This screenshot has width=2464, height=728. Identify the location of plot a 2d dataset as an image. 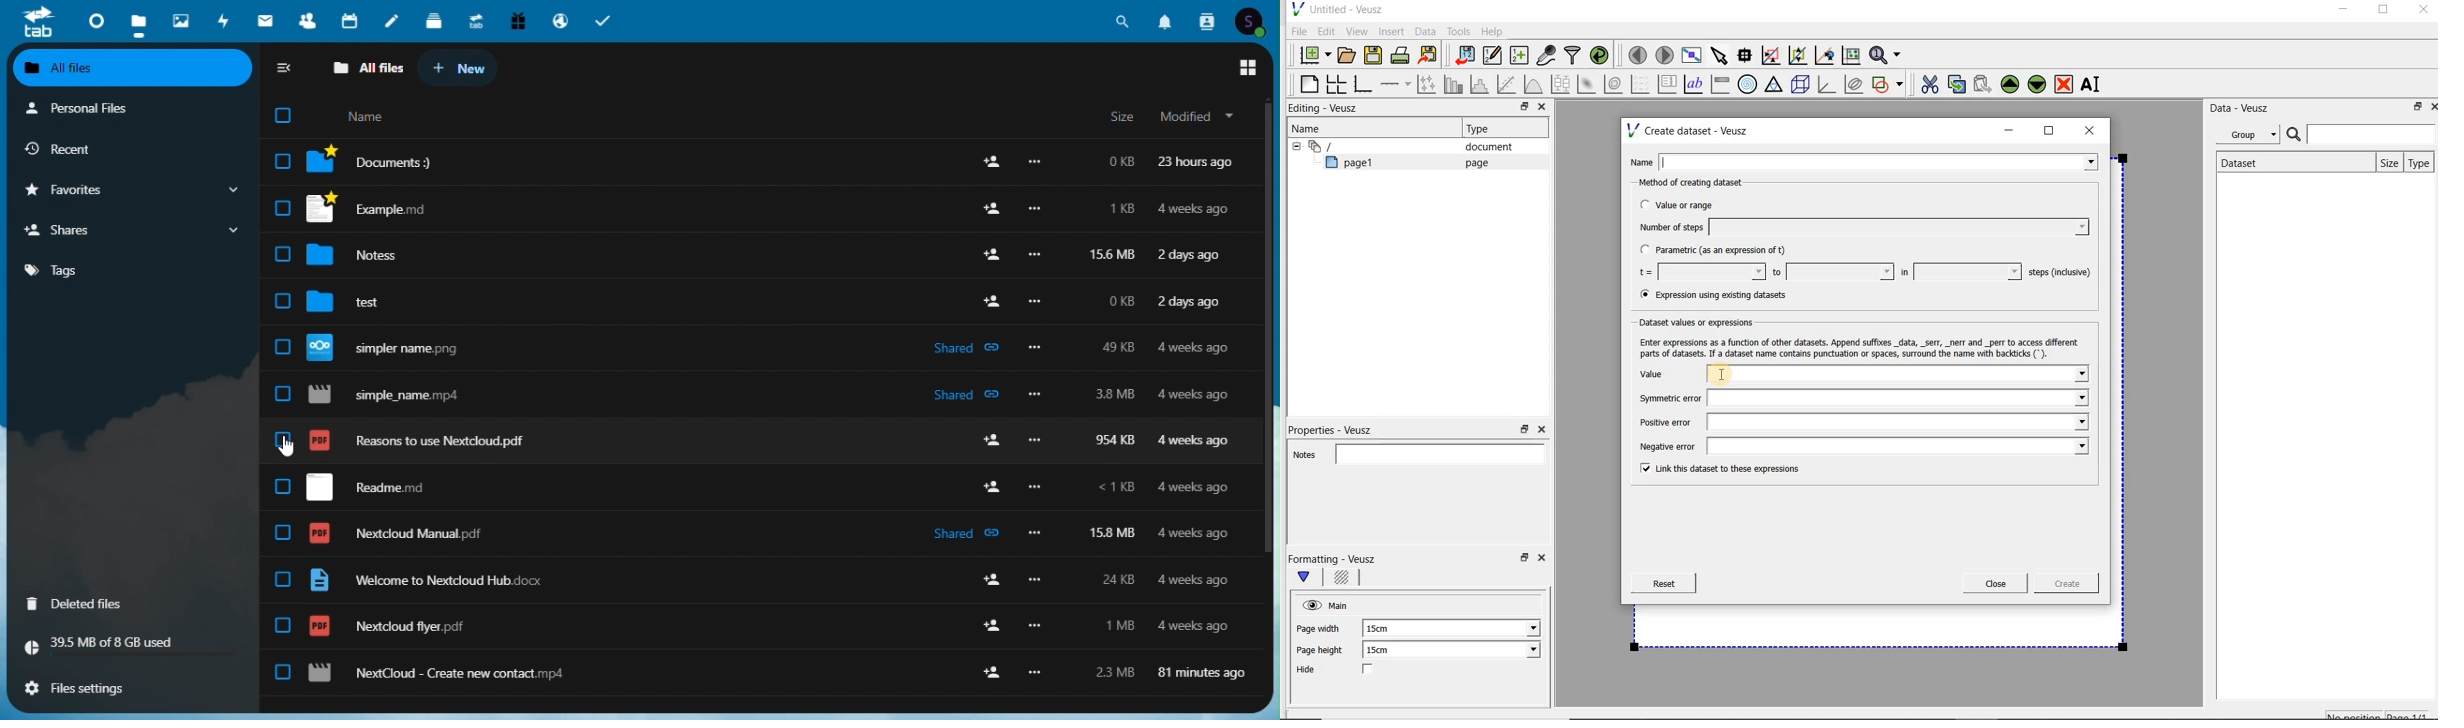
(1588, 85).